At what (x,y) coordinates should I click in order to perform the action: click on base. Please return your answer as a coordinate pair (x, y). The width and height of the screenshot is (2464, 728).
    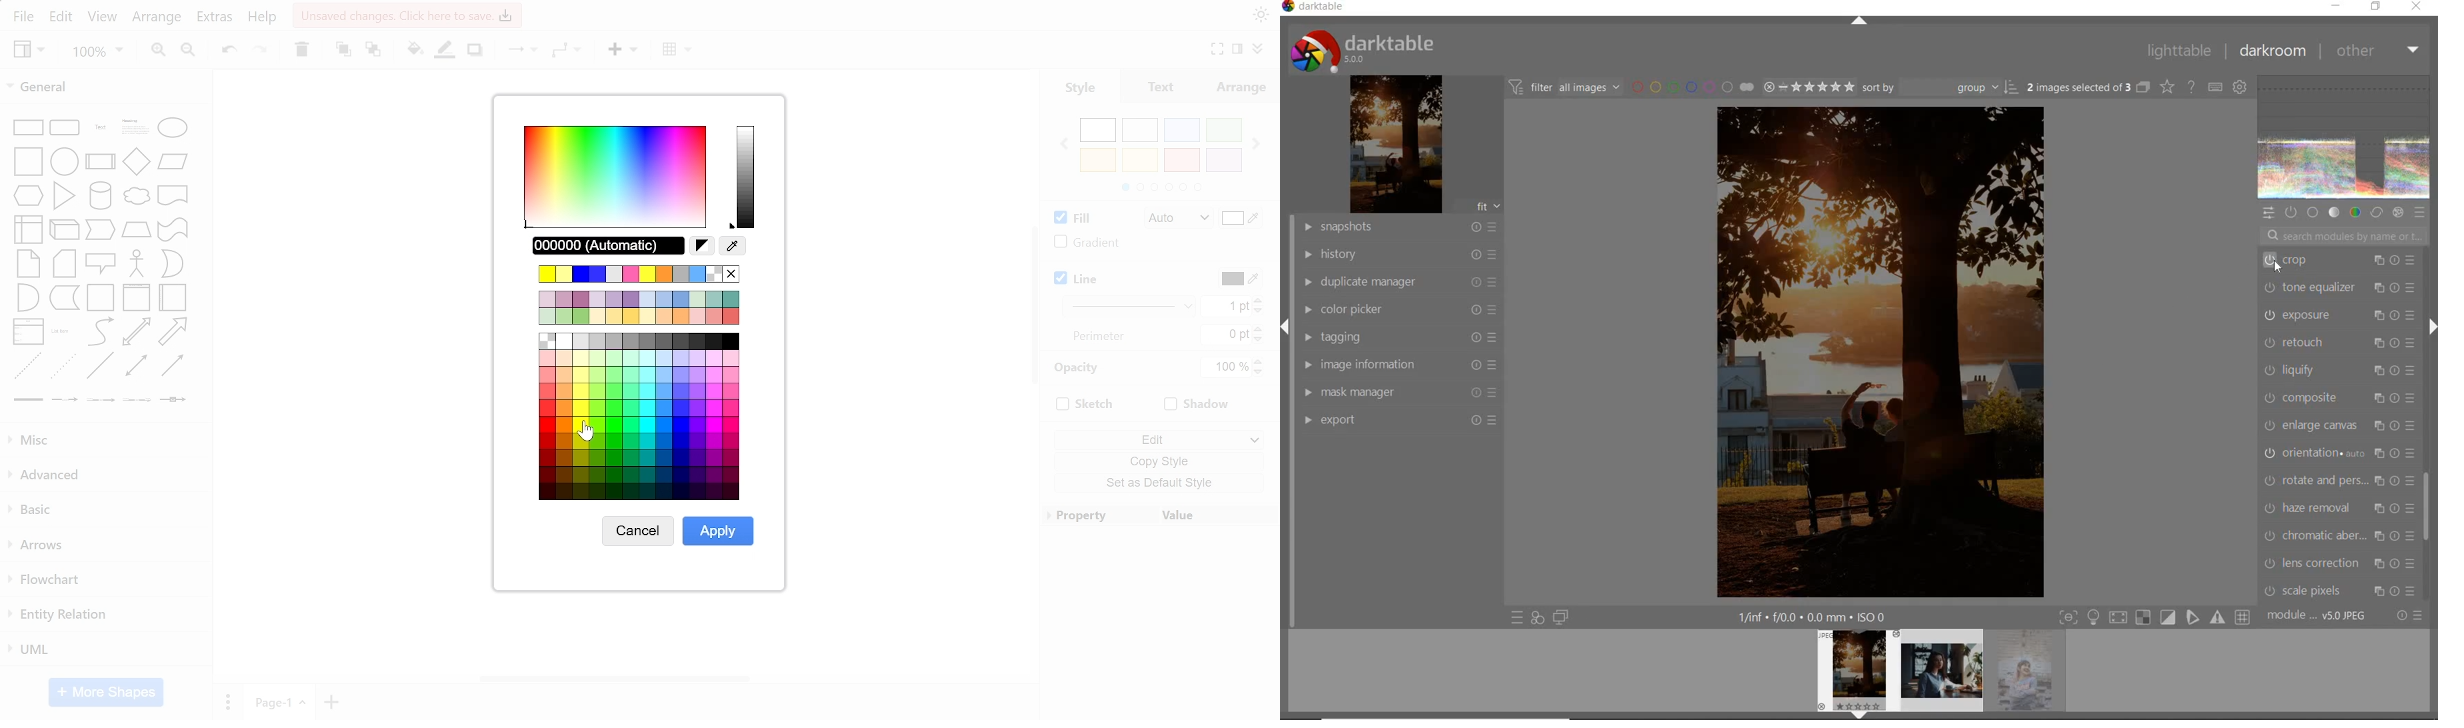
    Looking at the image, I should click on (2313, 213).